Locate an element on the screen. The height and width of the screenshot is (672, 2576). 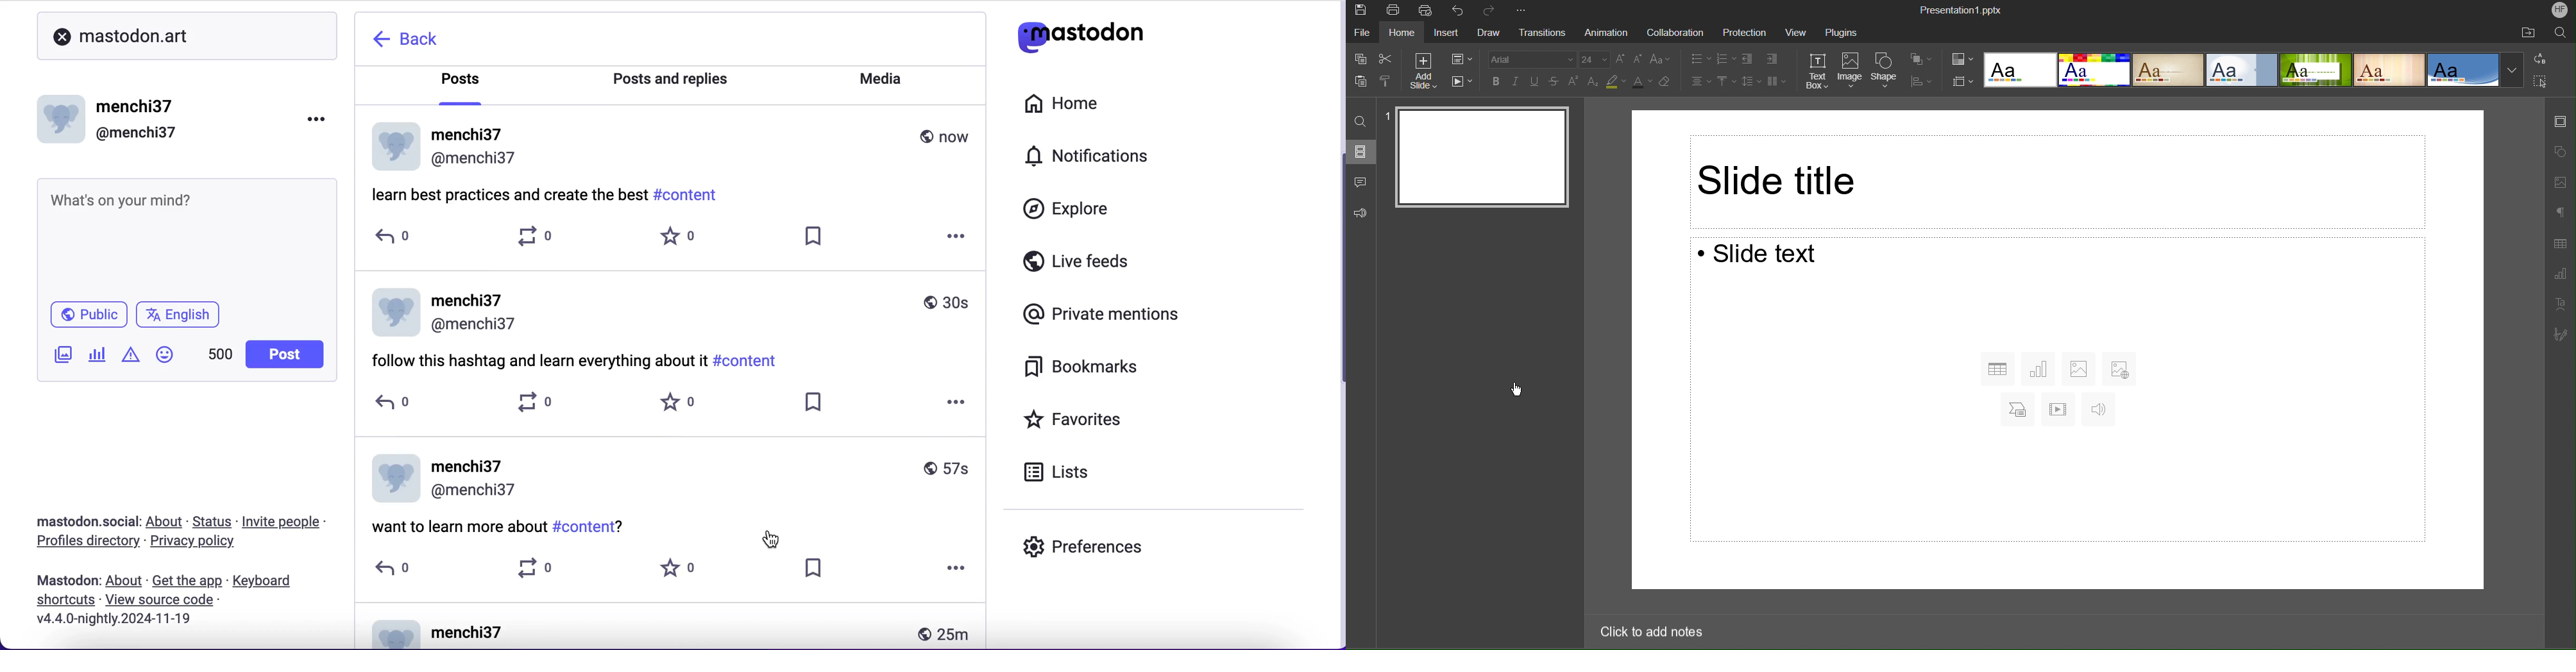
bookmarks is located at coordinates (1089, 371).